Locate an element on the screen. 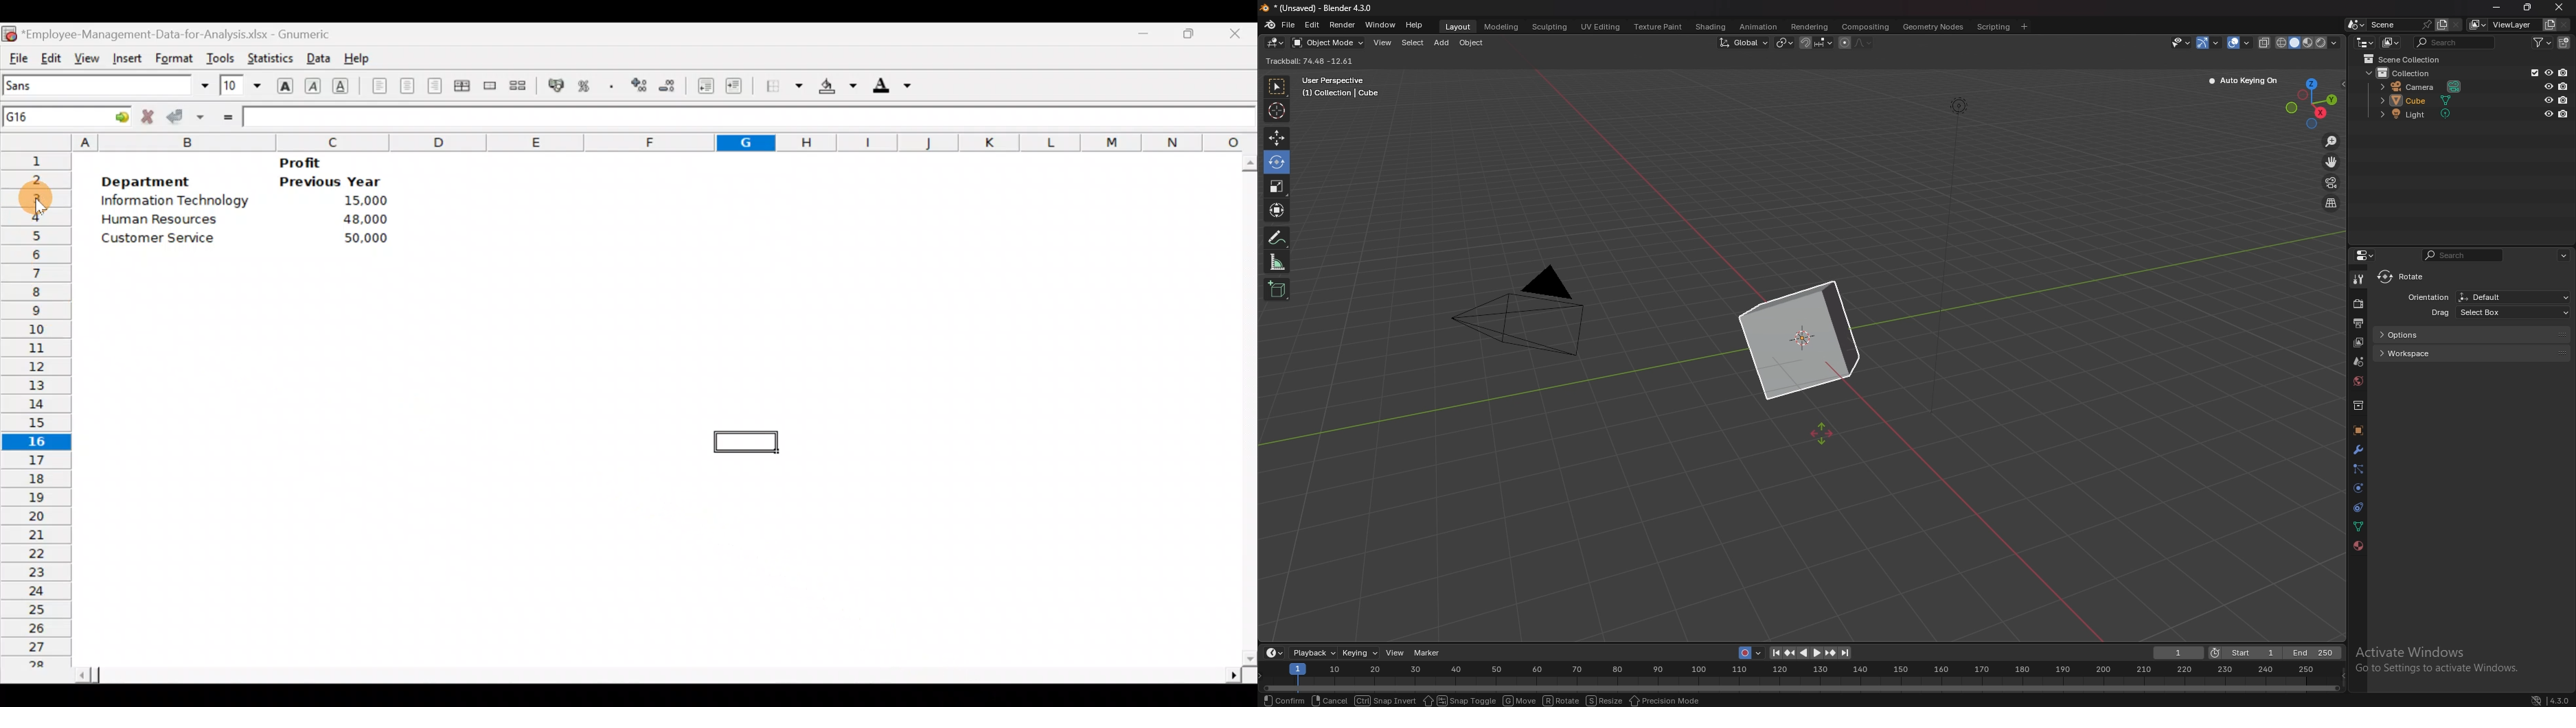  layout is located at coordinates (1461, 28).